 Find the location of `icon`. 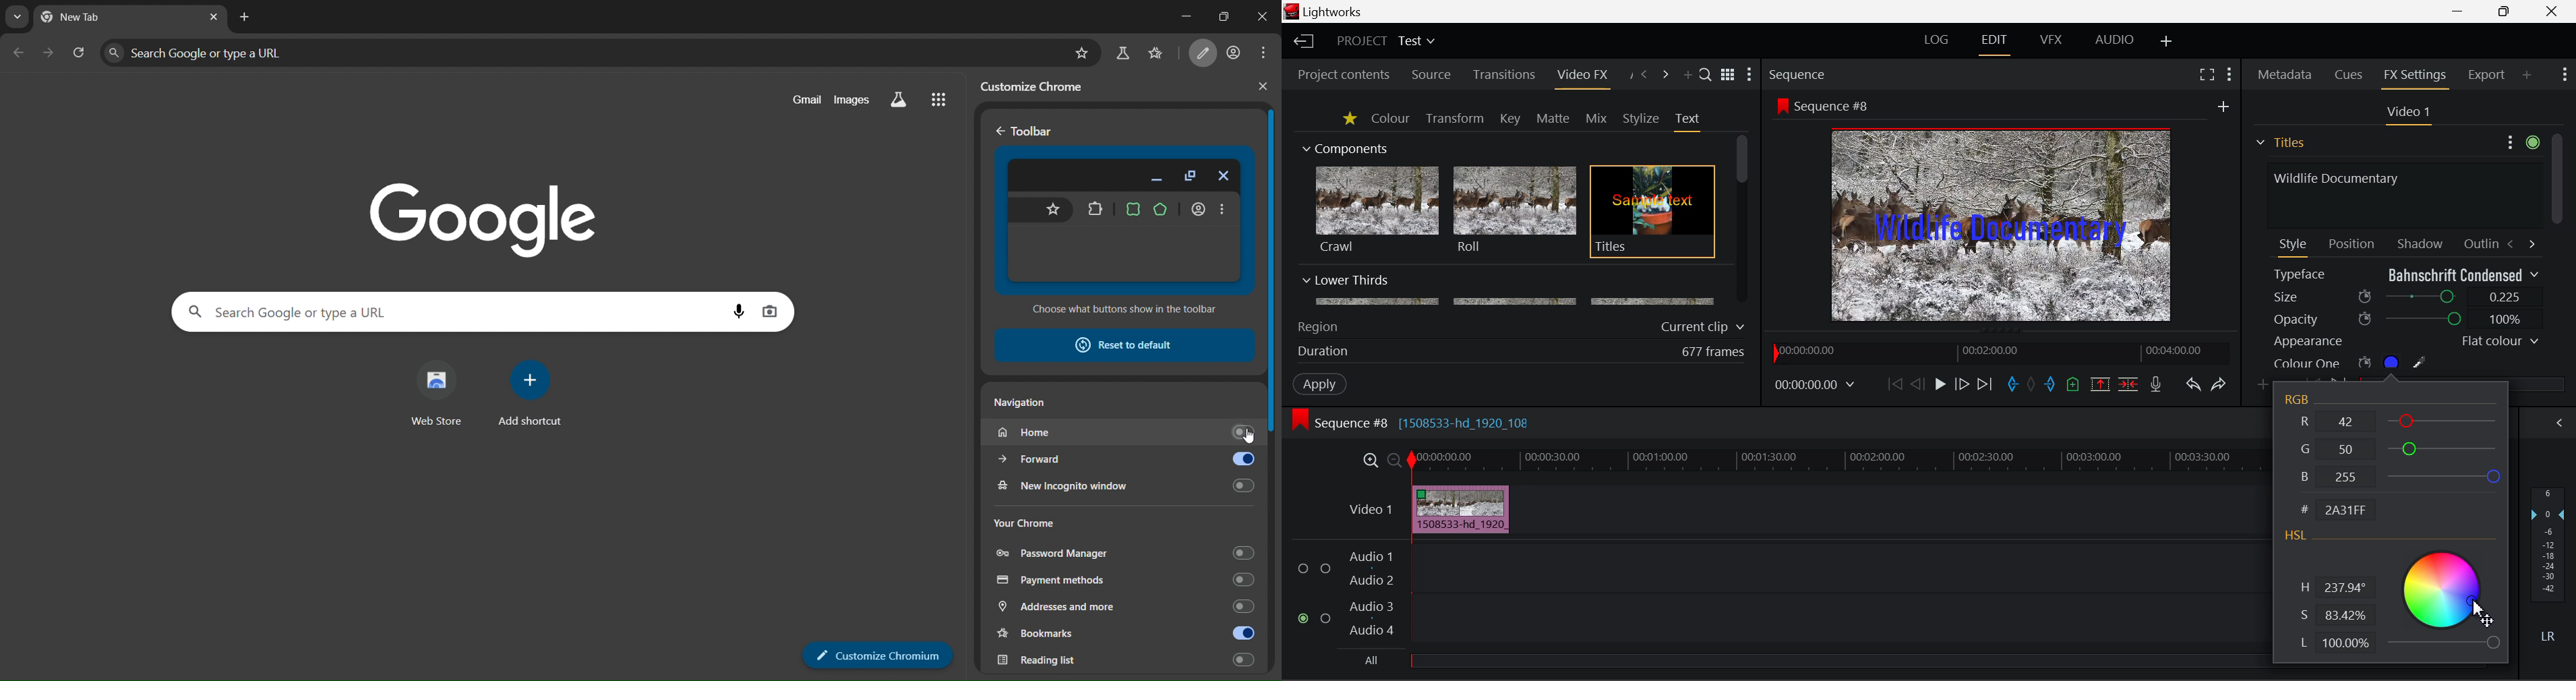

icon is located at coordinates (1299, 420).